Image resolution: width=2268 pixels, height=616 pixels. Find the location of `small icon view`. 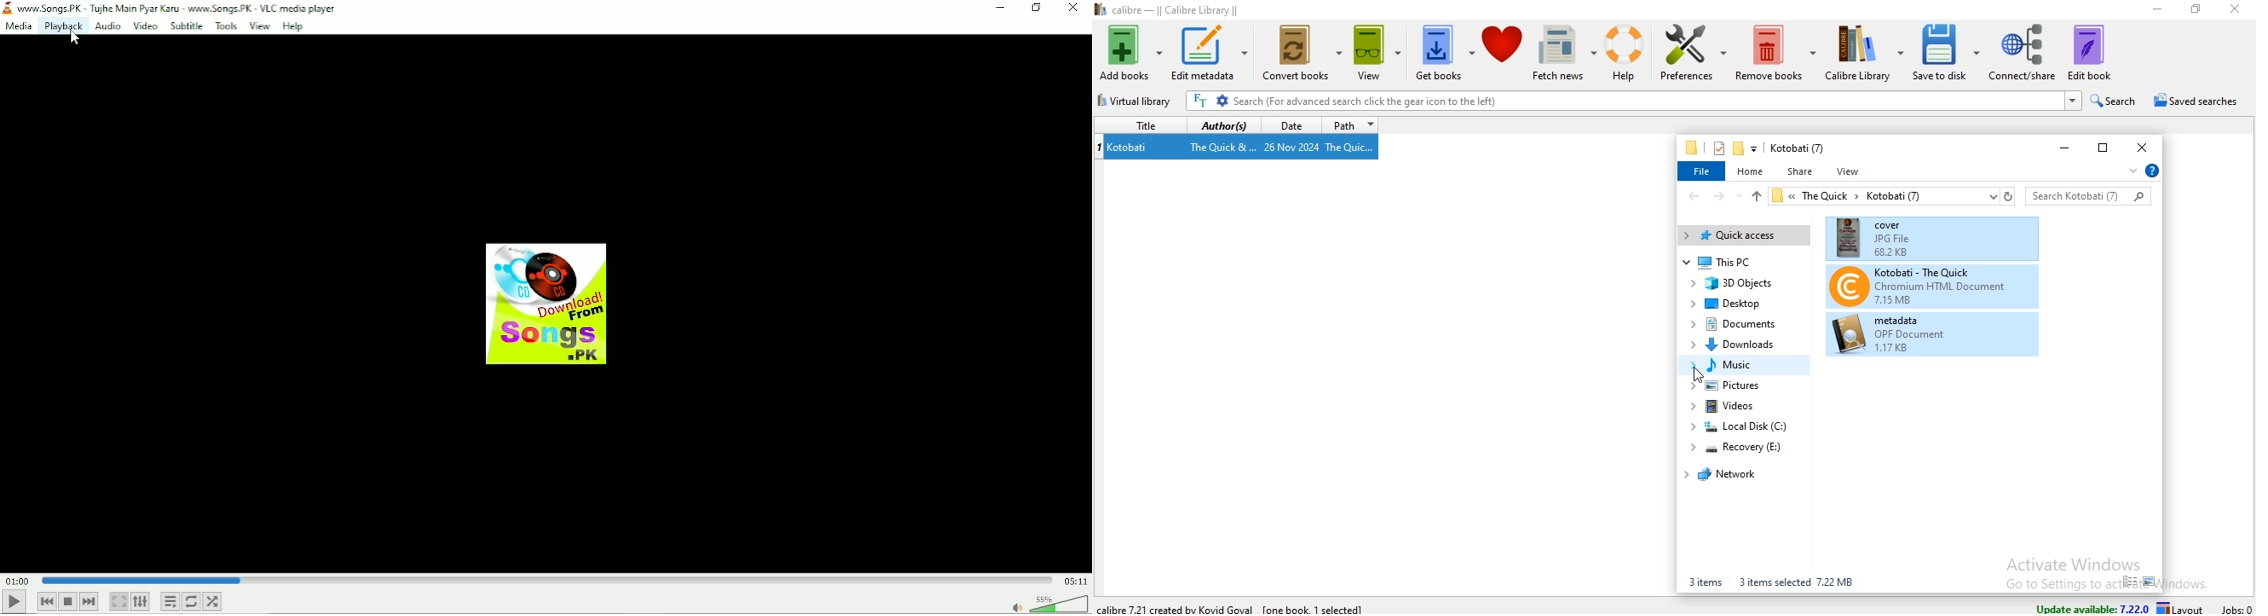

small icon view is located at coordinates (2130, 582).